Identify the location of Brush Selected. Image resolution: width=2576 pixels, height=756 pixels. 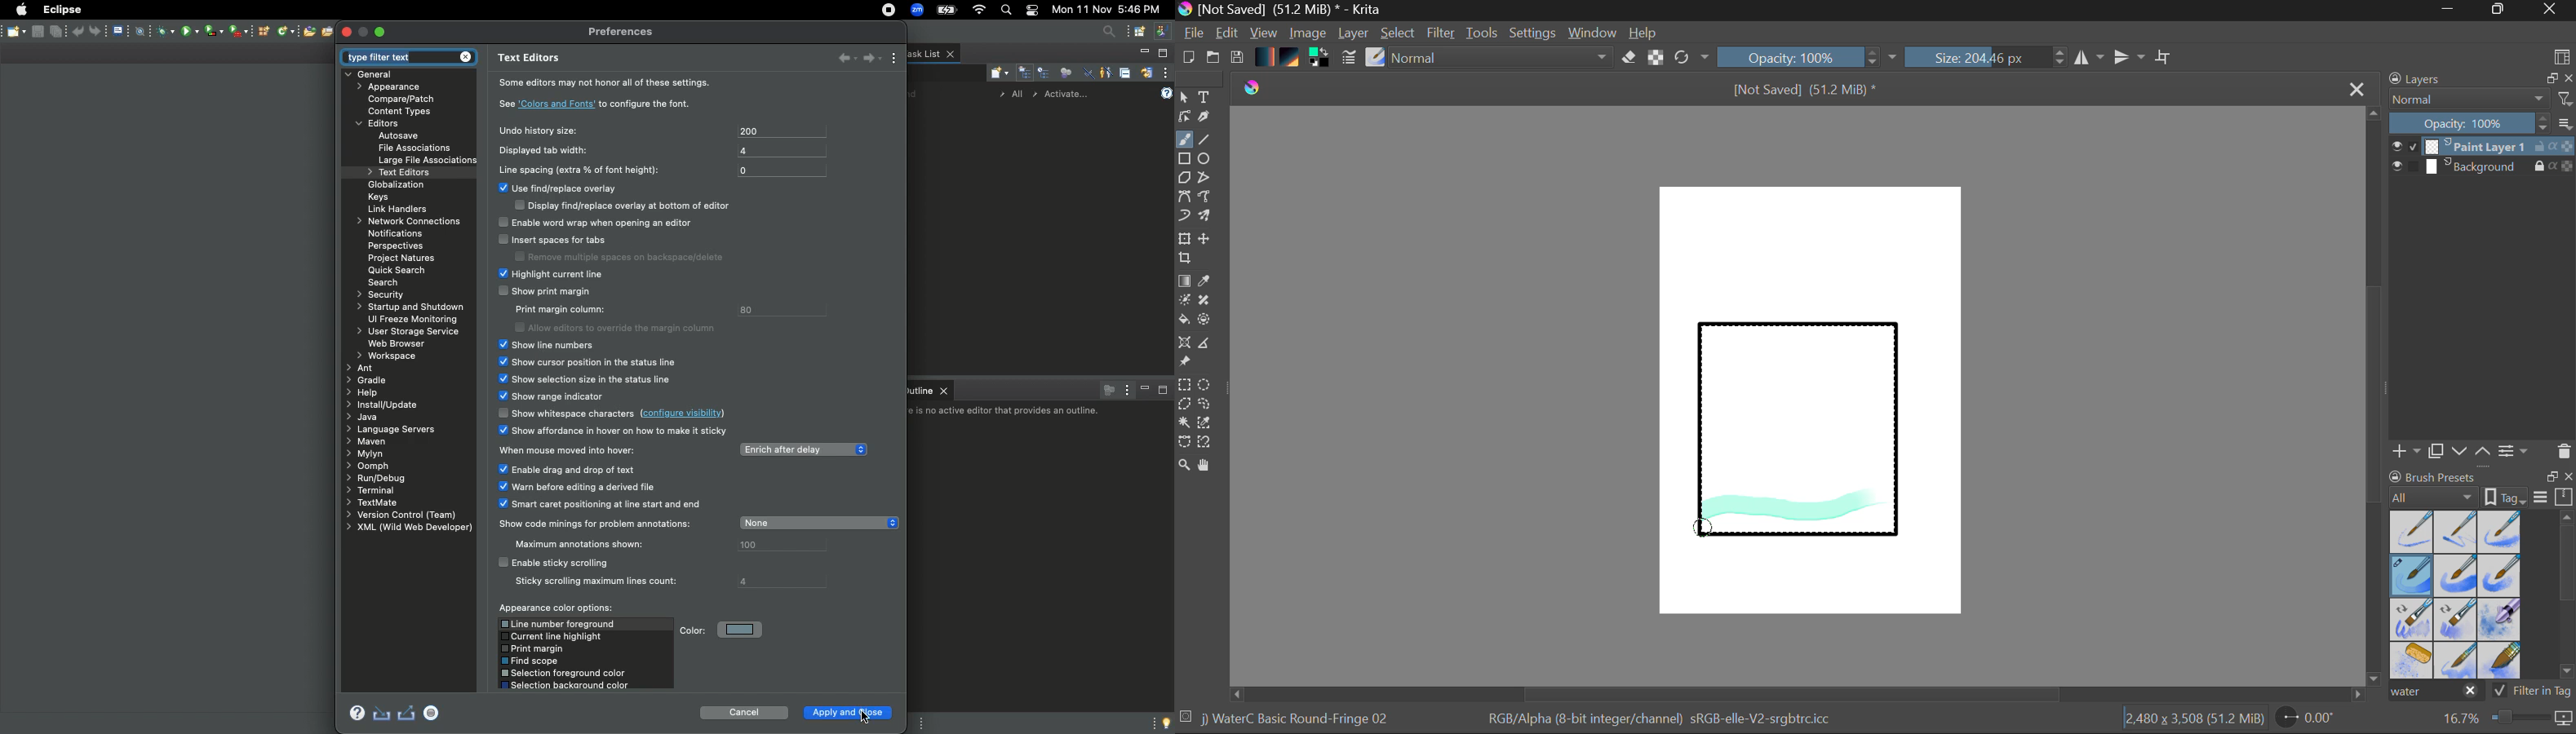
(1298, 720).